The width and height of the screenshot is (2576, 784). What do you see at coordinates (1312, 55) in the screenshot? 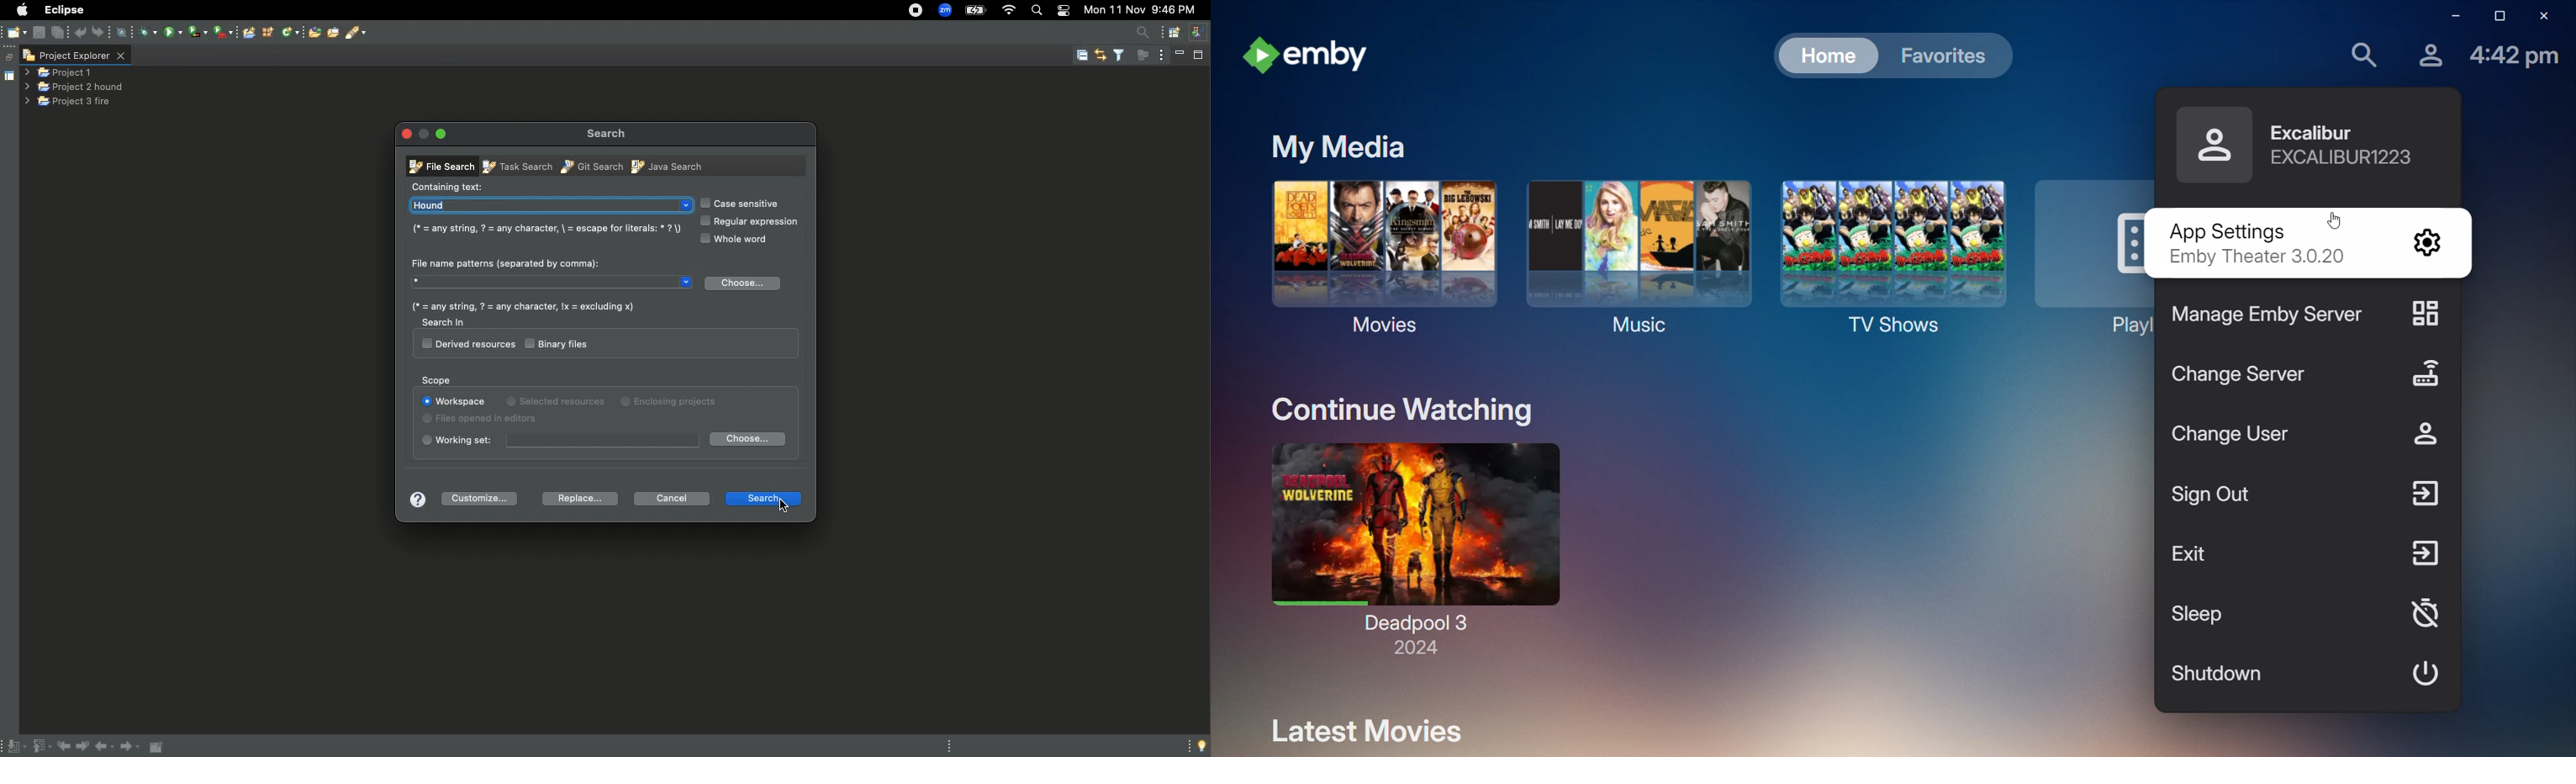
I see `emby` at bounding box center [1312, 55].